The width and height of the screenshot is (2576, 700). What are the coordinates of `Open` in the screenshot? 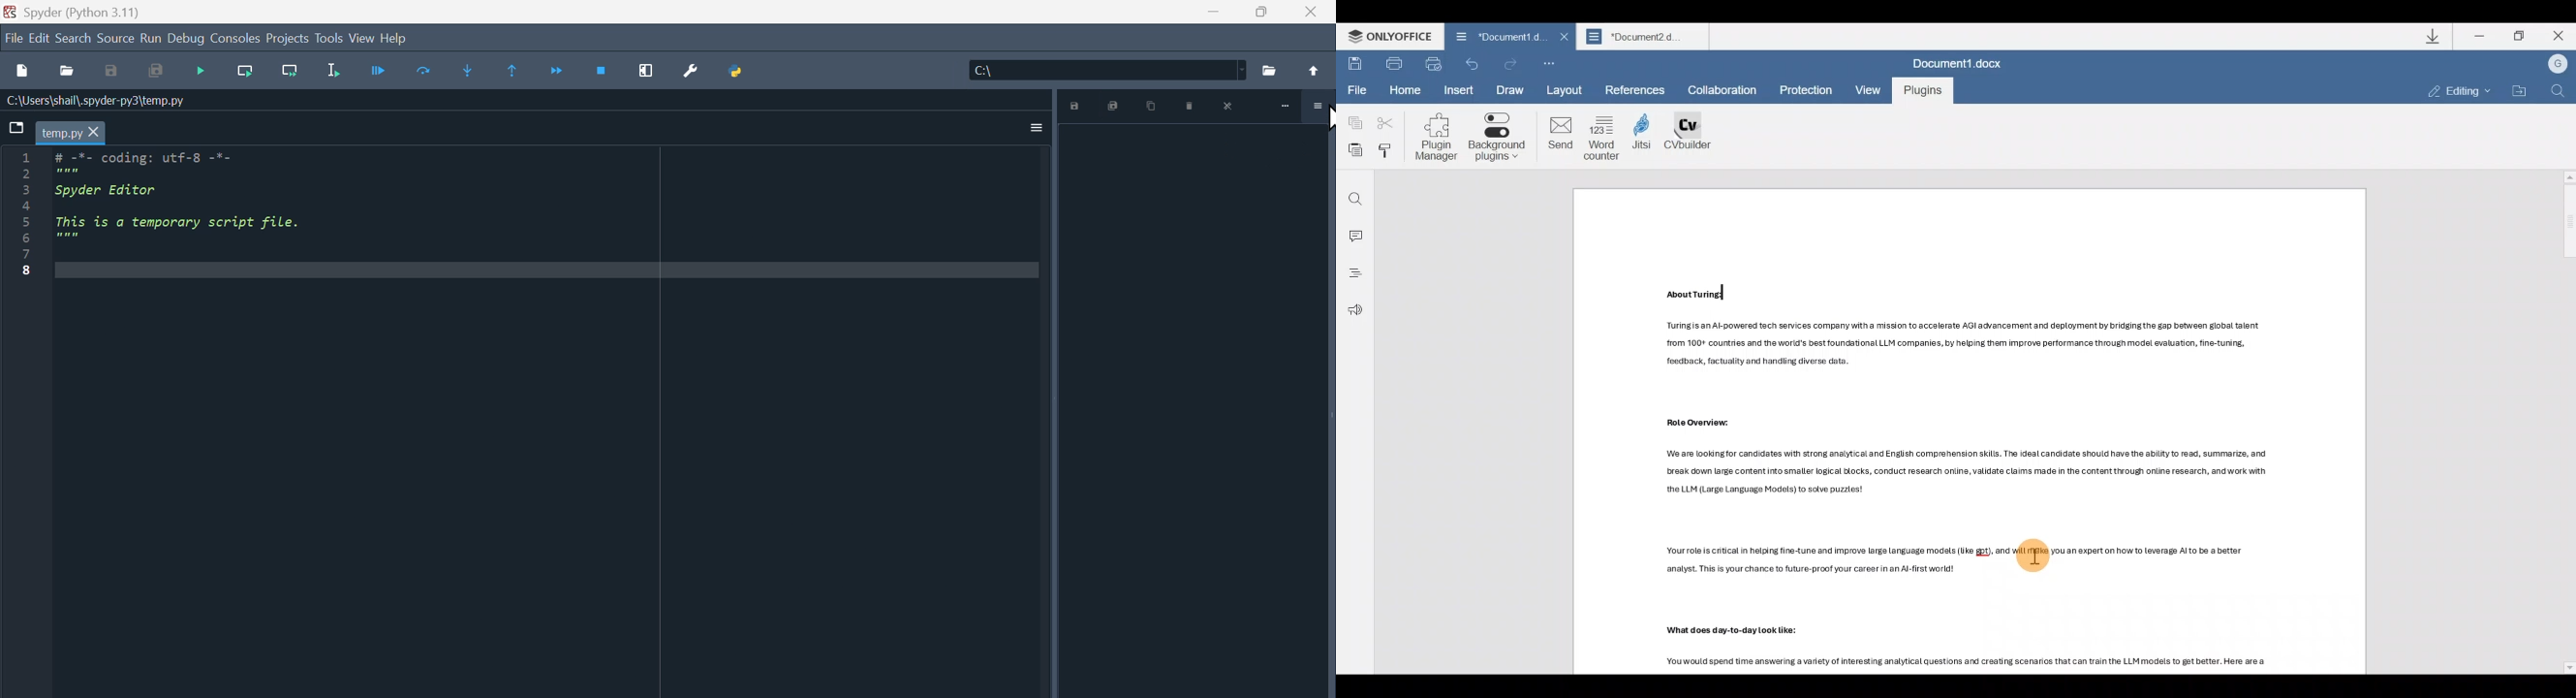 It's located at (68, 71).